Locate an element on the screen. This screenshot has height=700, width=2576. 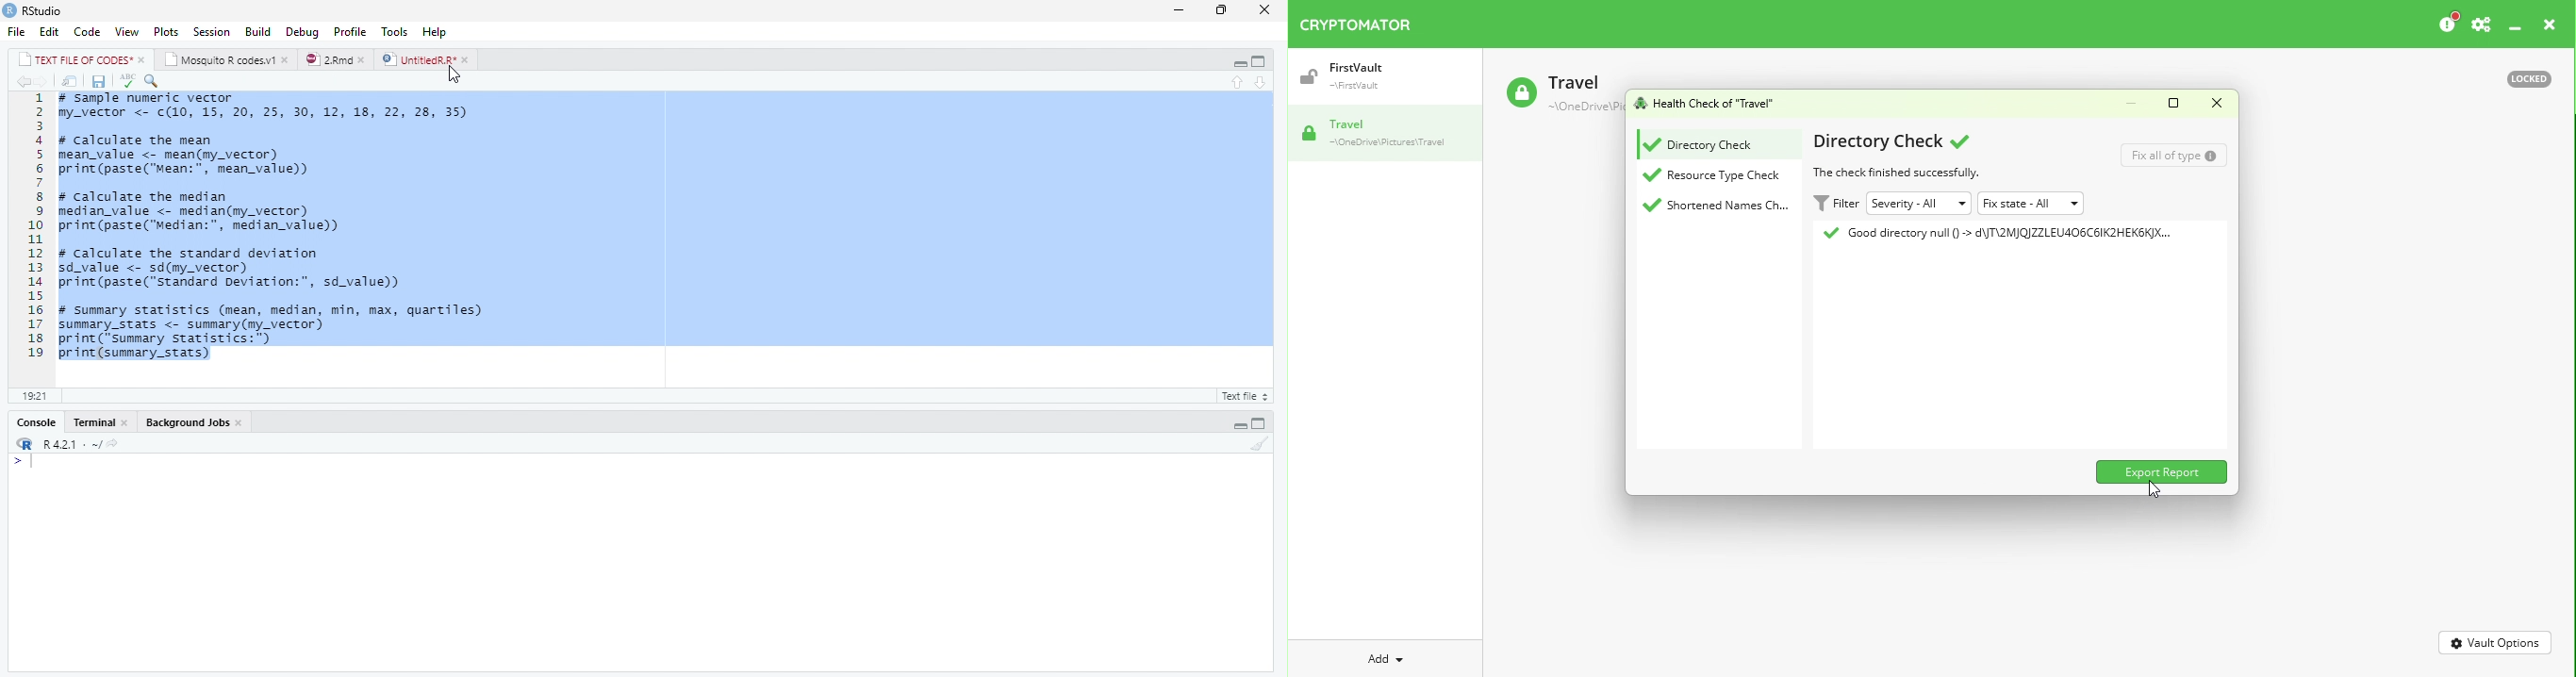
Background Jobs is located at coordinates (188, 422).